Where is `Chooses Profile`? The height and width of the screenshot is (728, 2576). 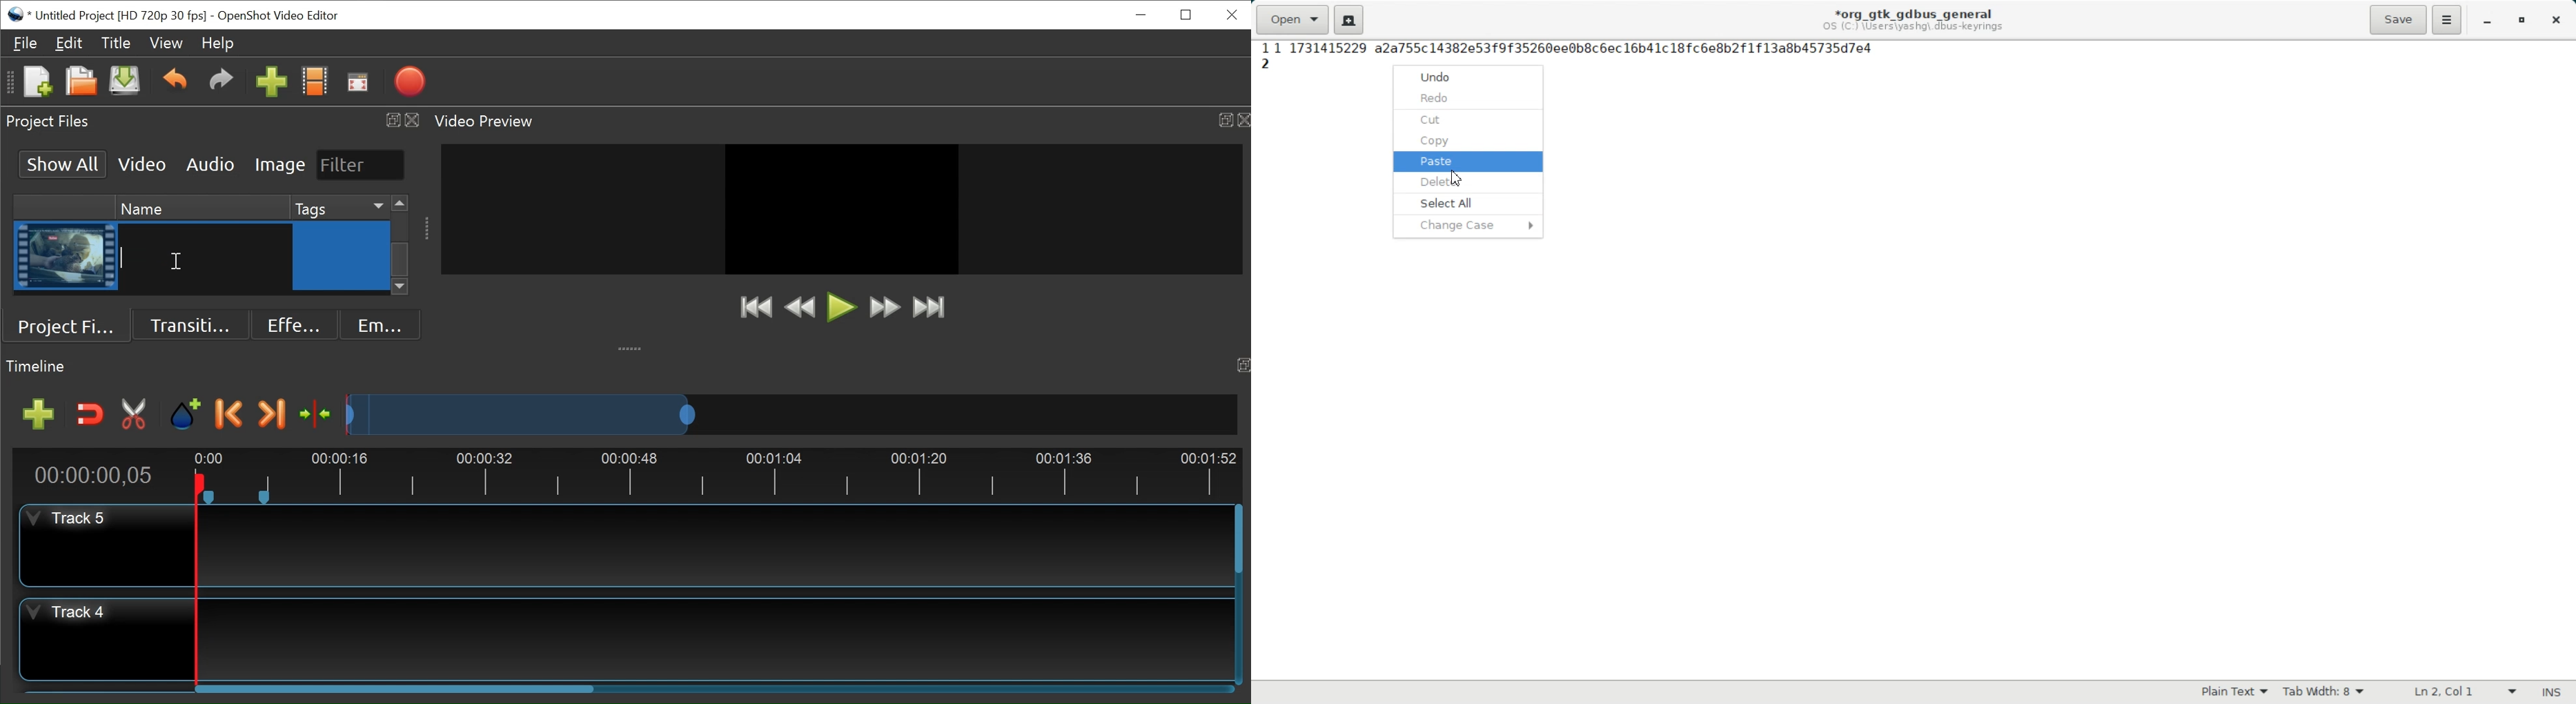 Chooses Profile is located at coordinates (317, 83).